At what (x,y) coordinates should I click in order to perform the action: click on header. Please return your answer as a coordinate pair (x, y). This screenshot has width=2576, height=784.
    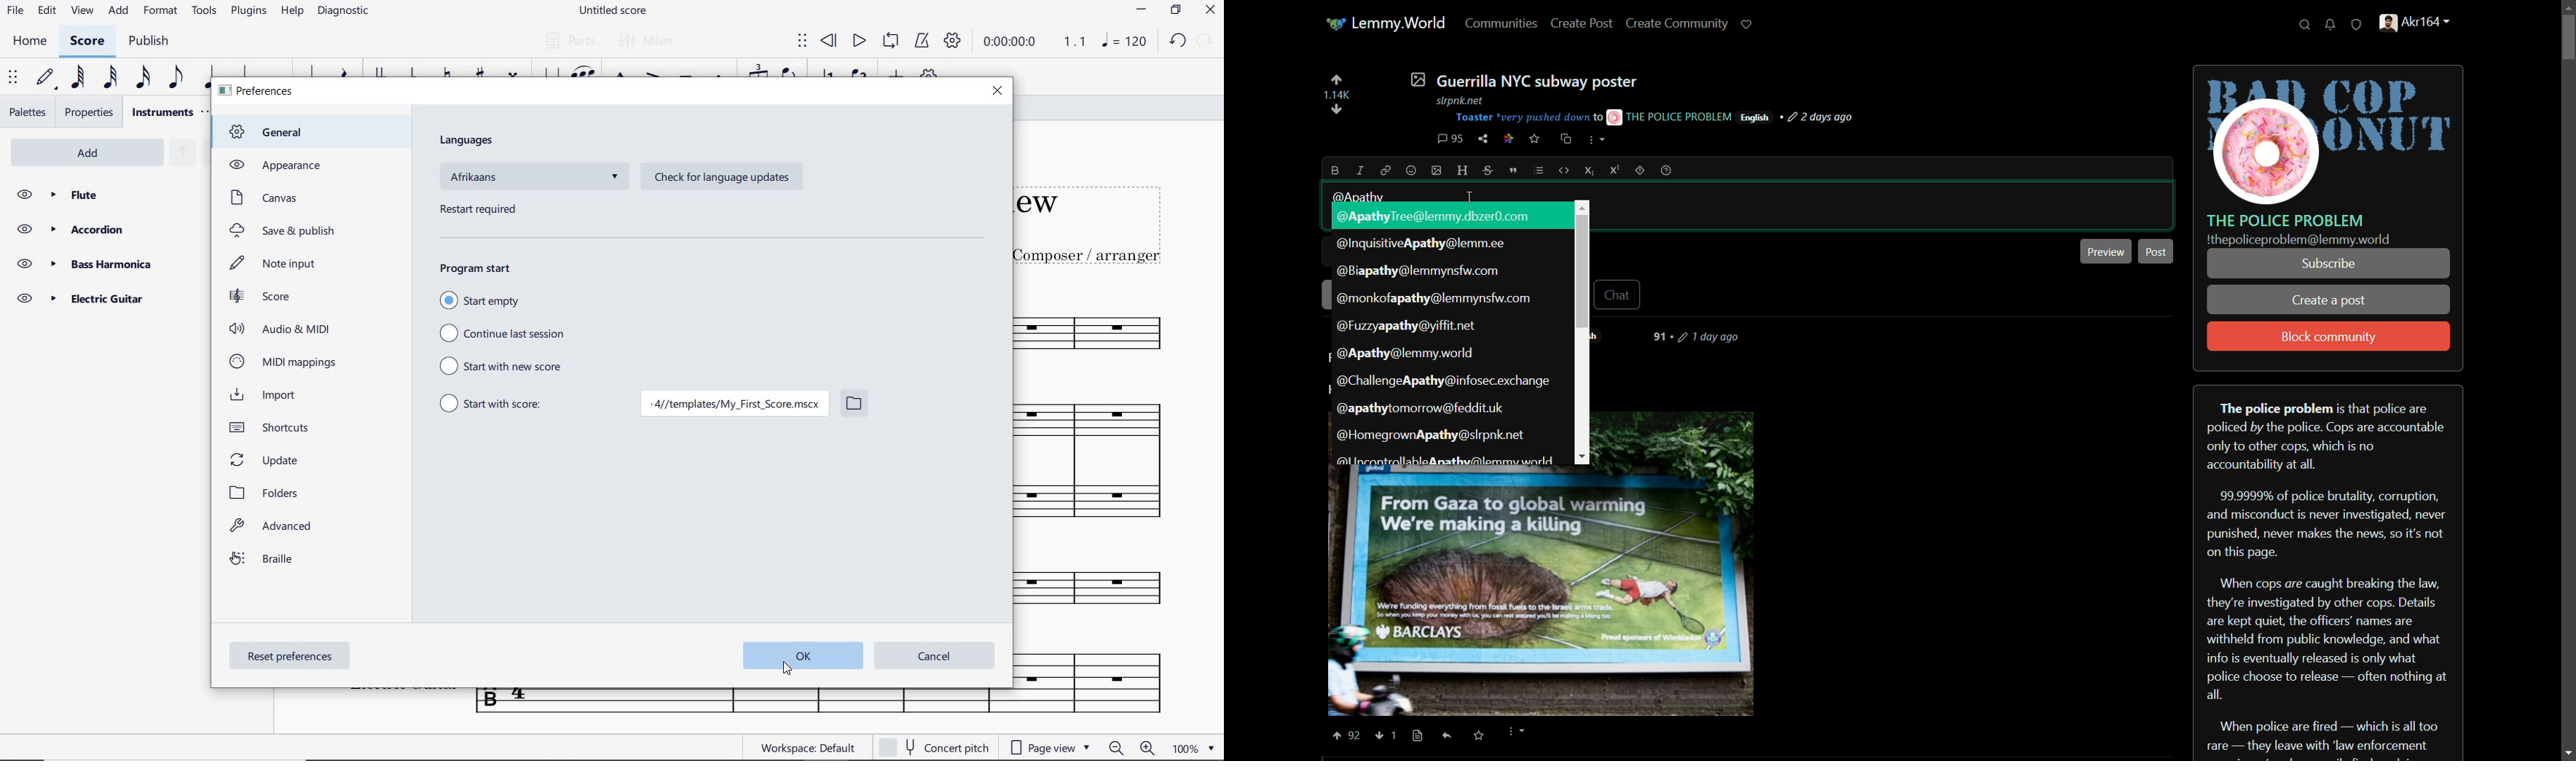
    Looking at the image, I should click on (1463, 171).